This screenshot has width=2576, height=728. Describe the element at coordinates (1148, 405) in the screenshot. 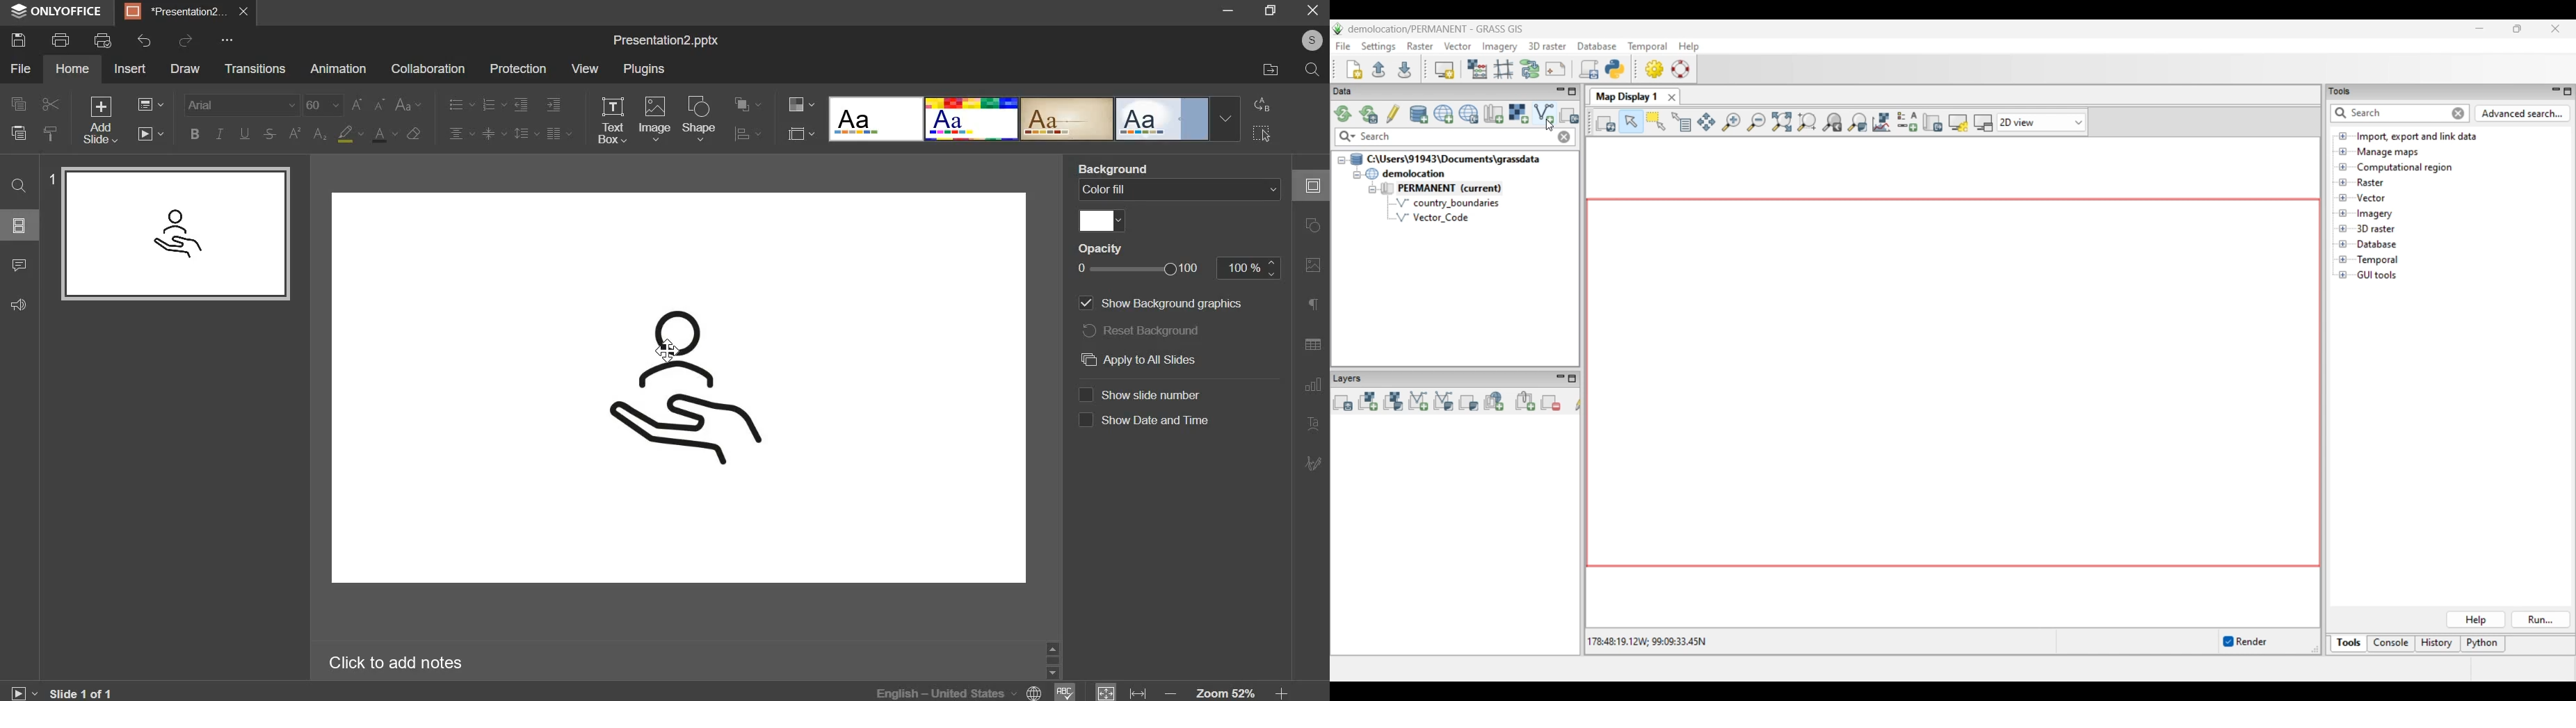

I see `number & date` at that location.